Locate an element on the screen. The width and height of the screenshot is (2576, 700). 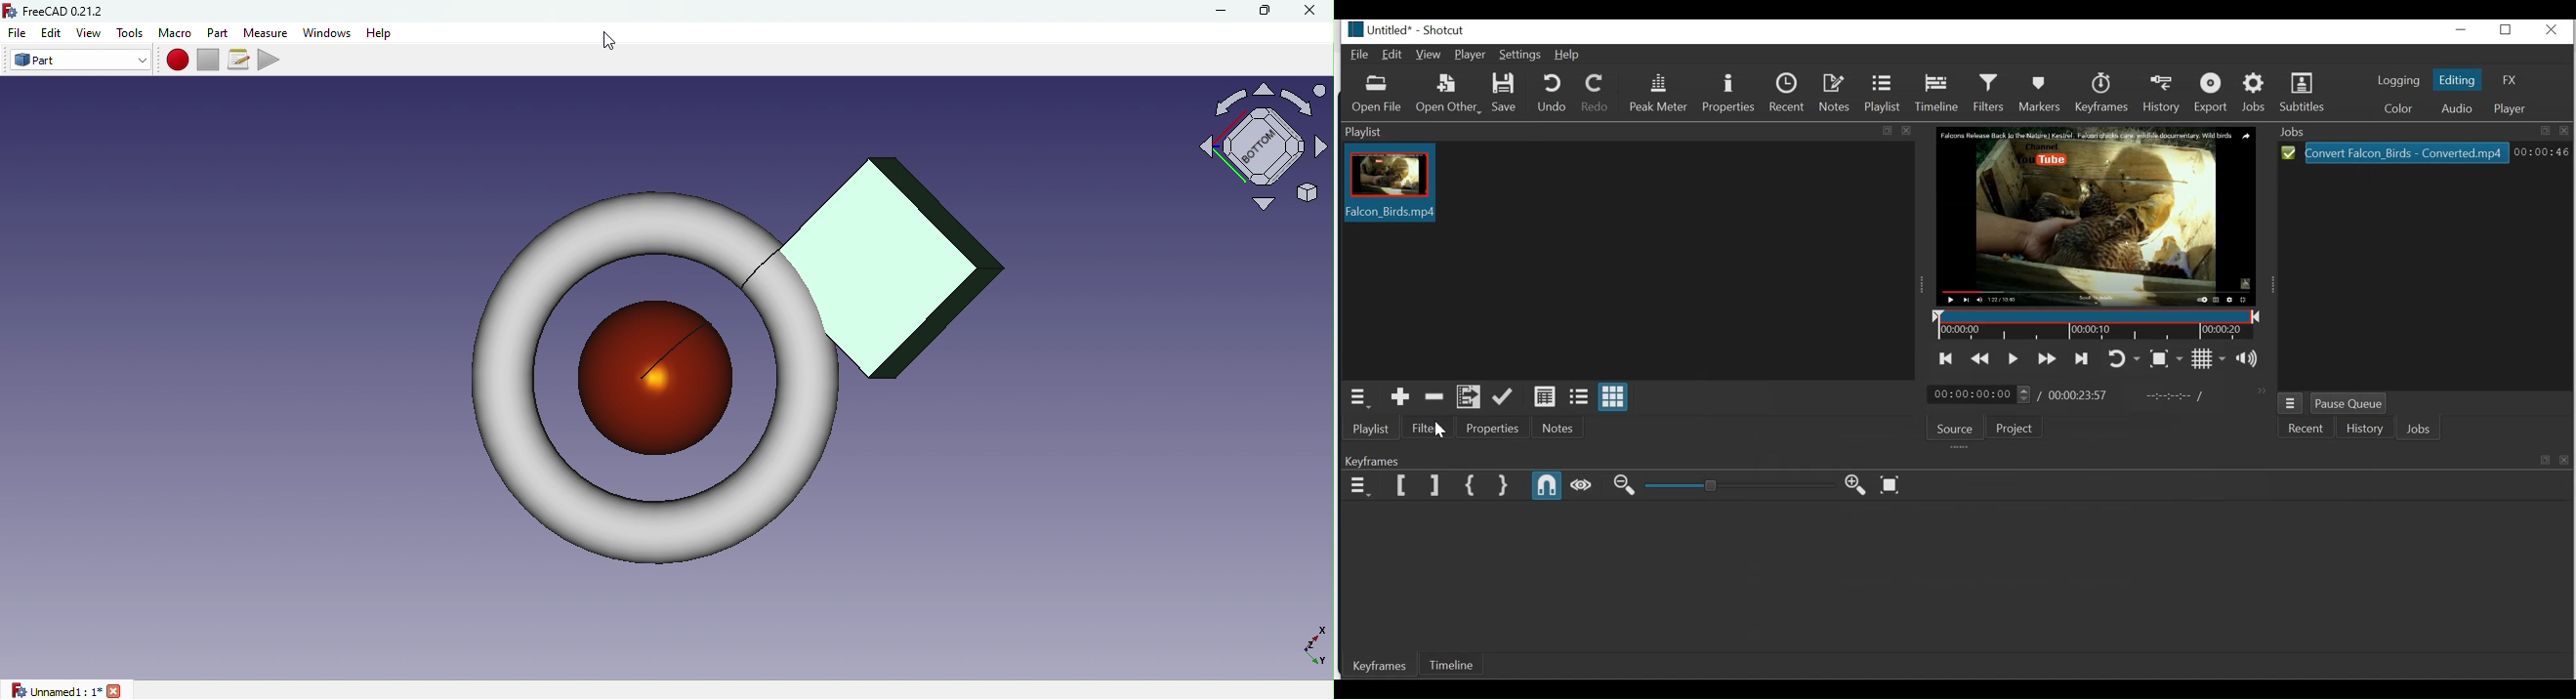
View as Icons is located at coordinates (1614, 397).